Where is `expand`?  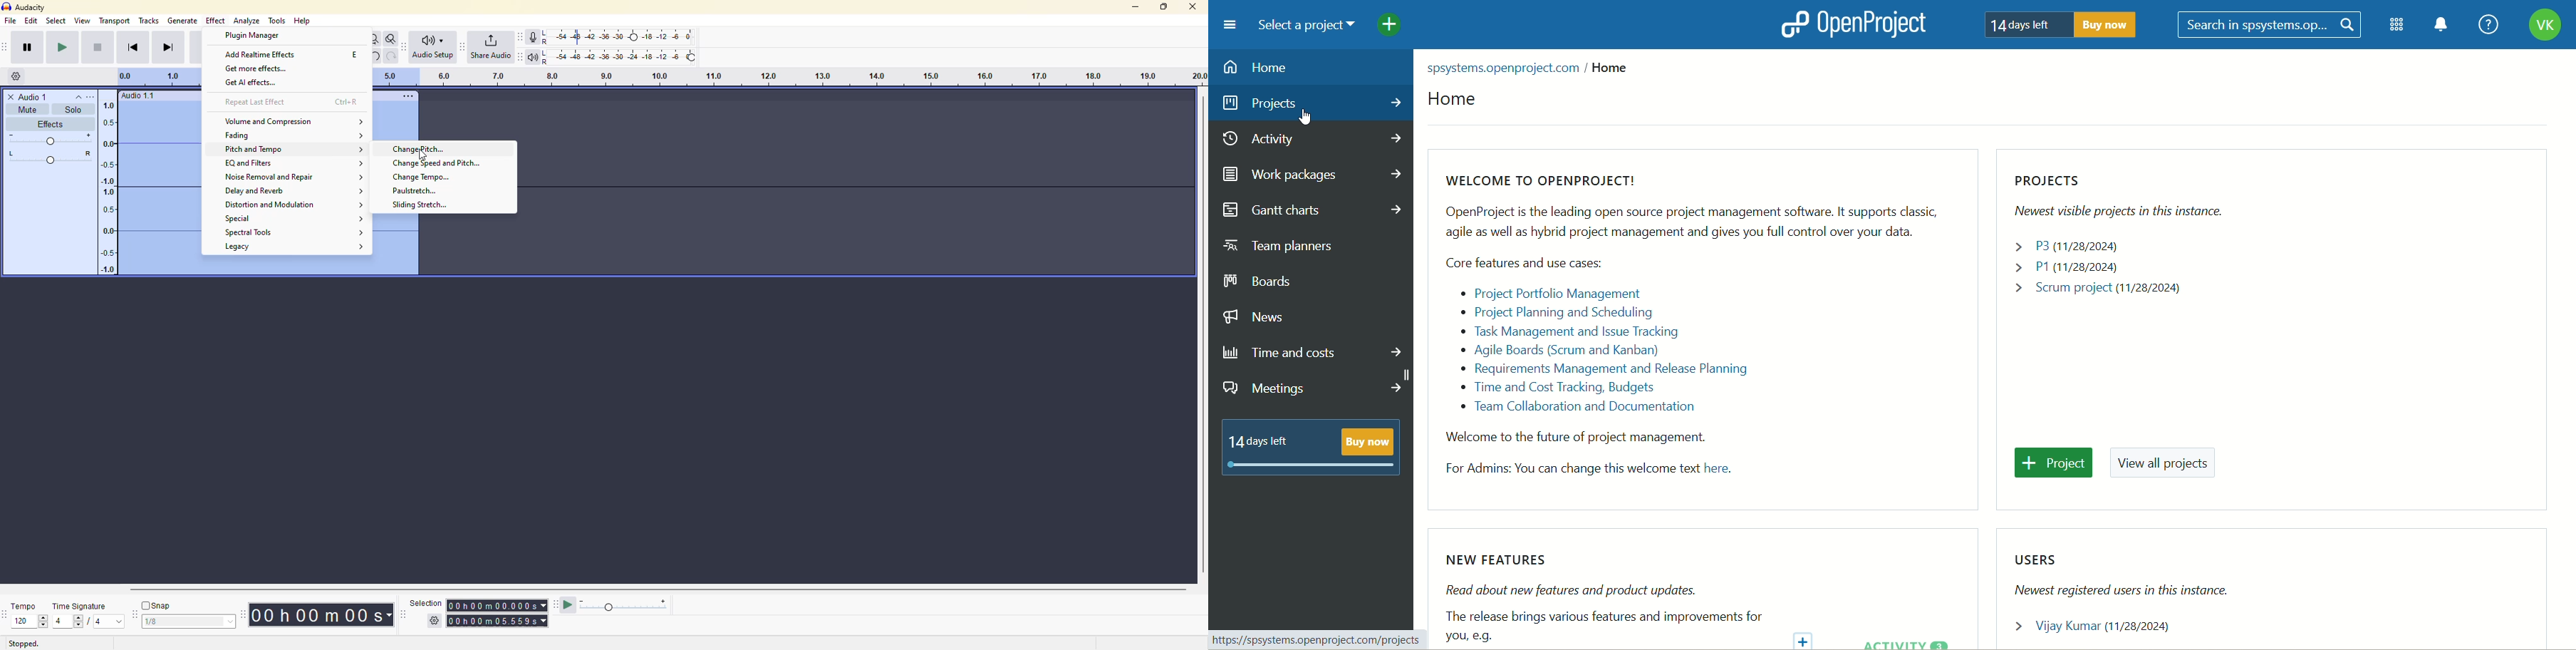 expand is located at coordinates (360, 219).